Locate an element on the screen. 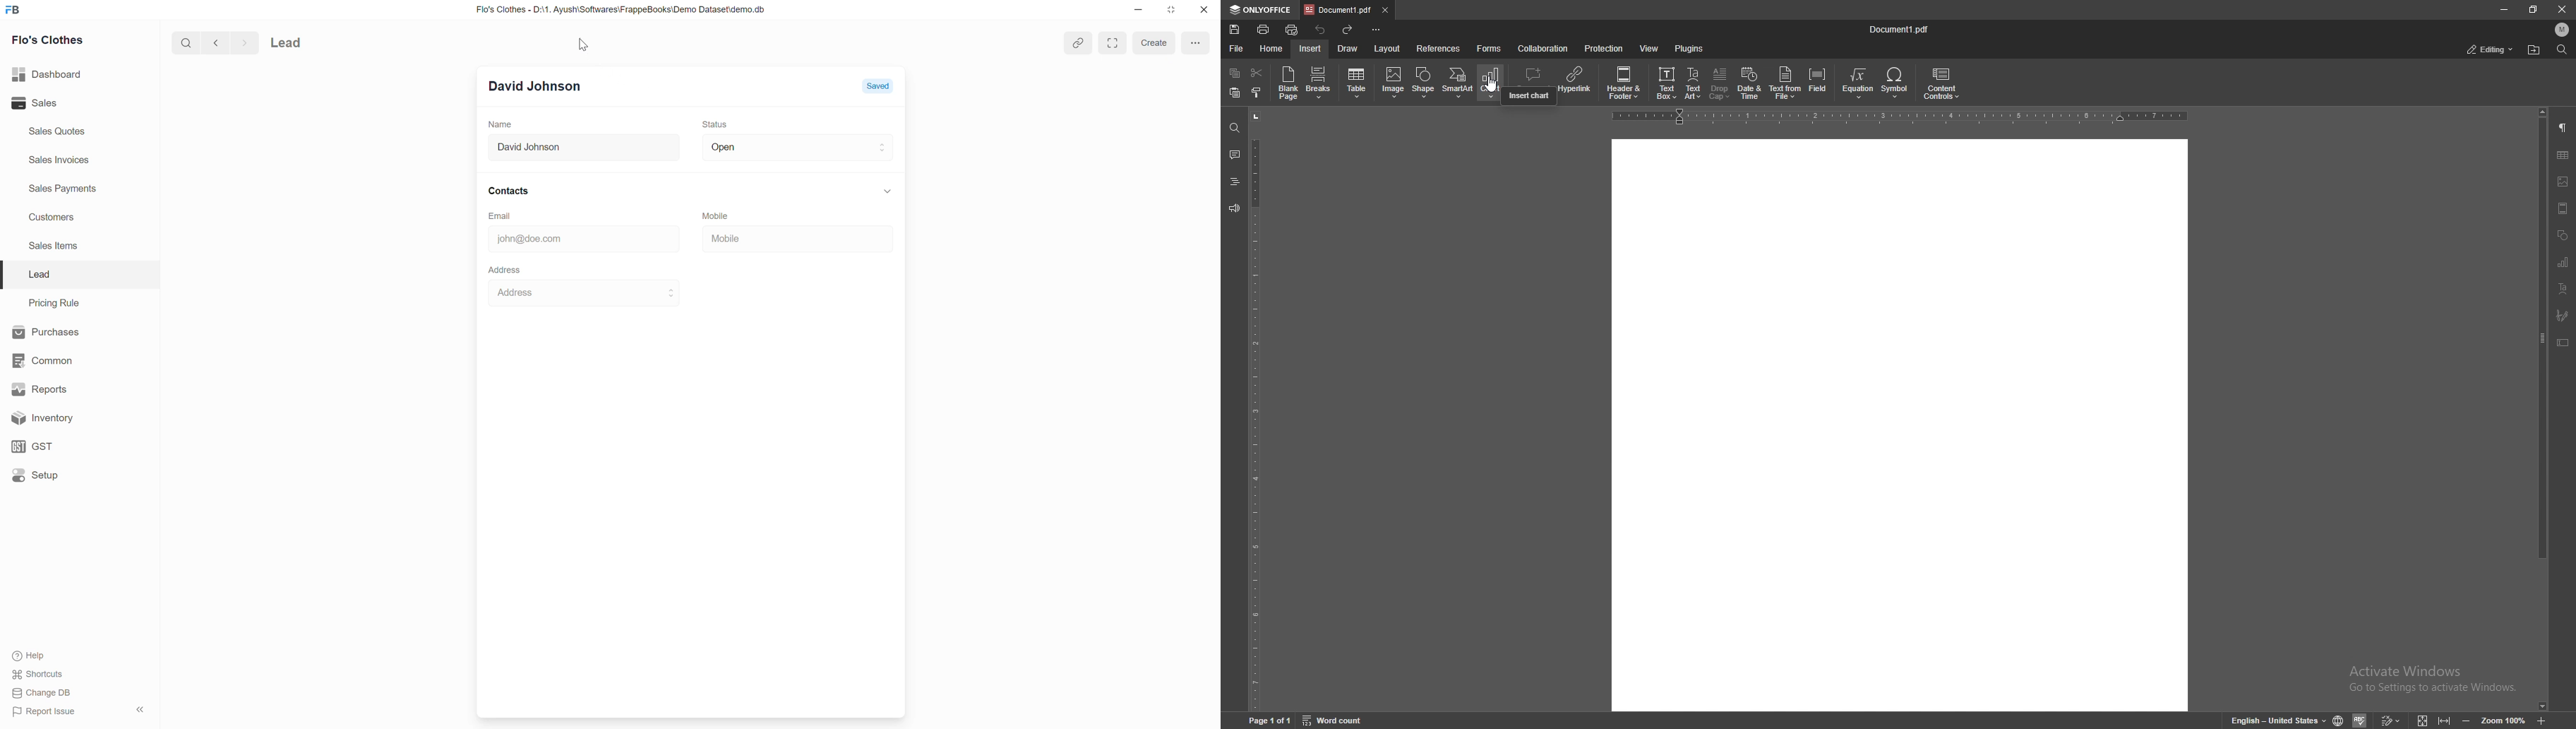 The width and height of the screenshot is (2576, 756). symbol is located at coordinates (1896, 83).